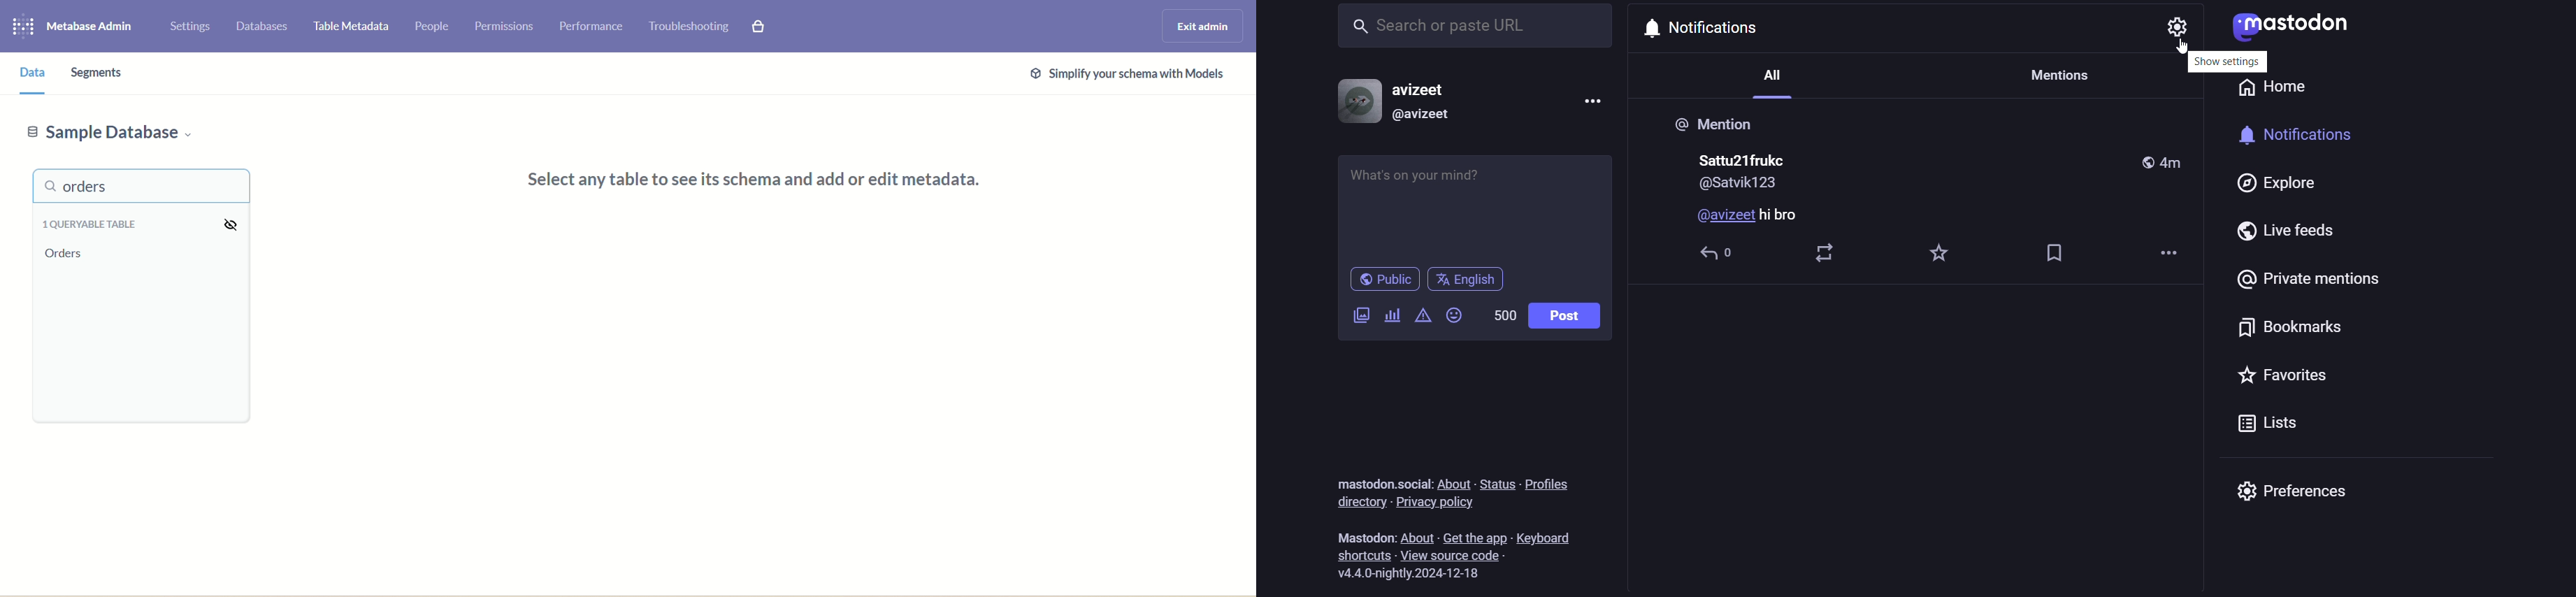  I want to click on About, so click(1453, 482).